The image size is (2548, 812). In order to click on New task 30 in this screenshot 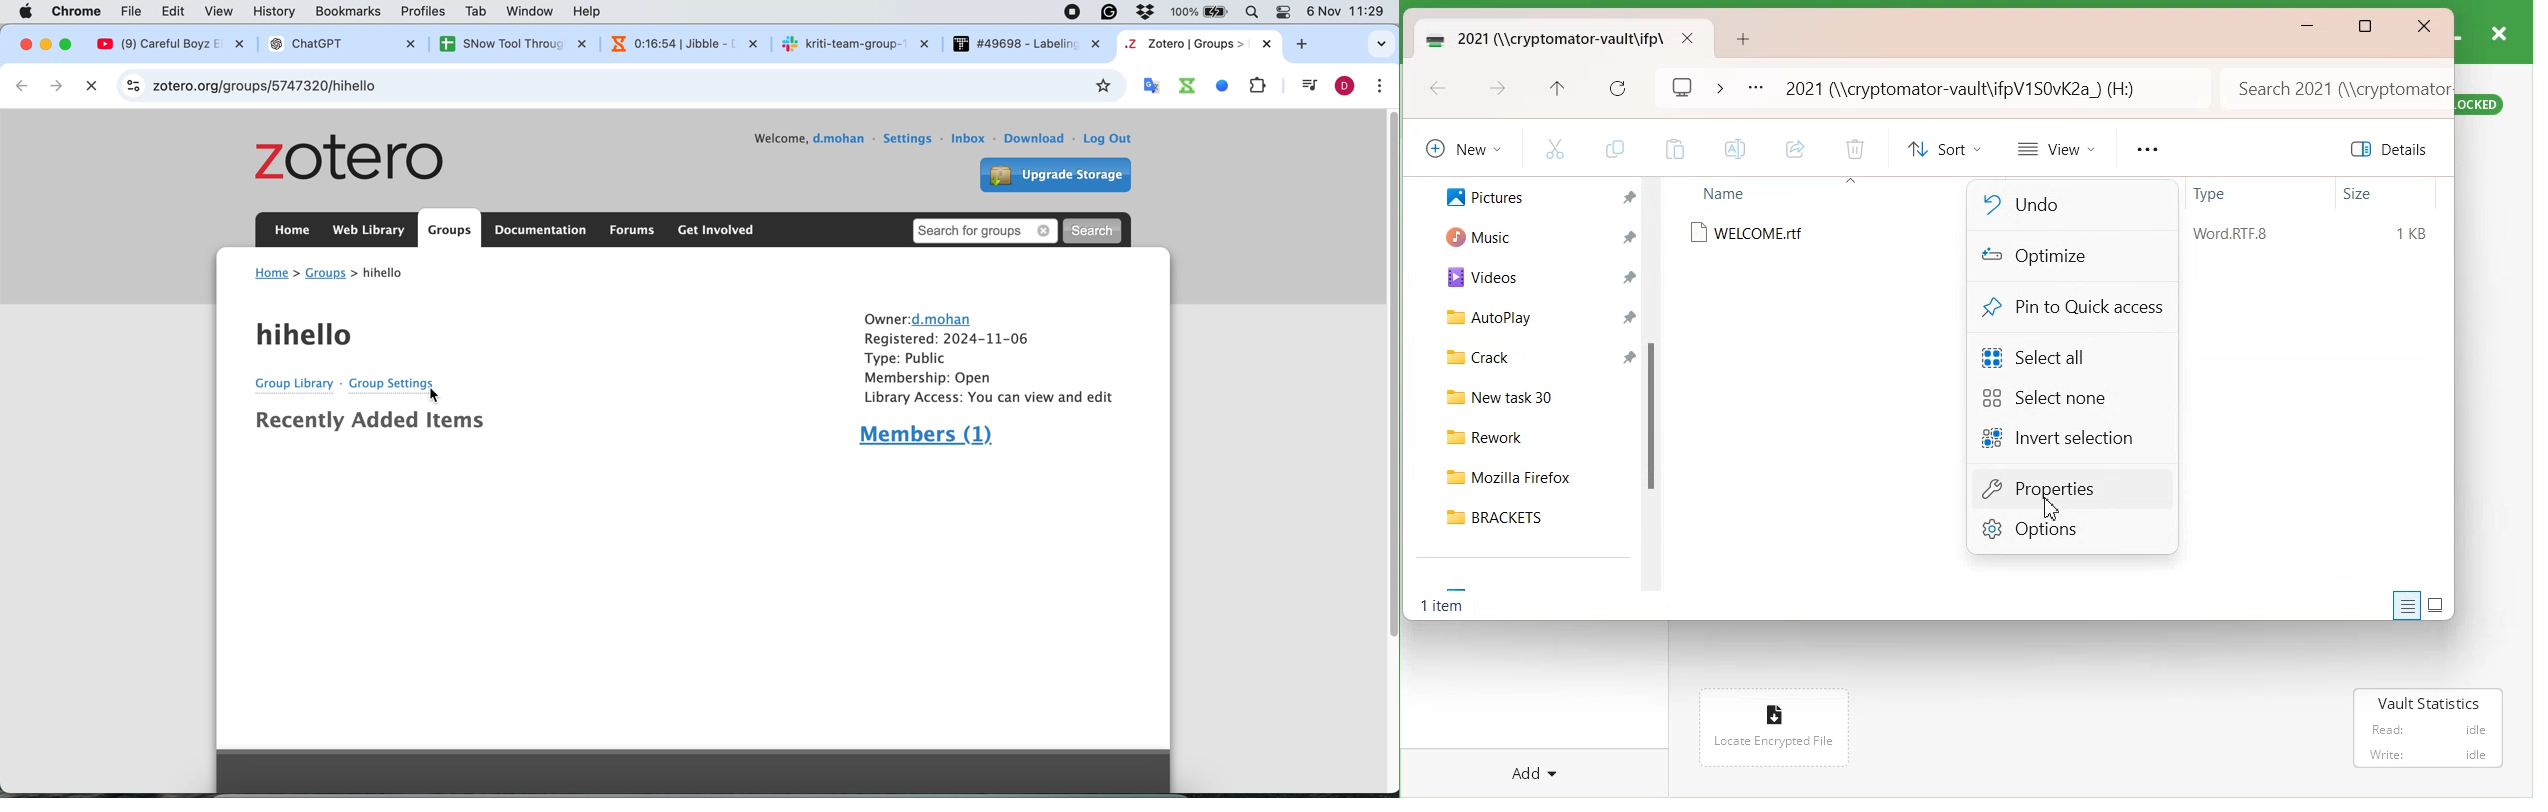, I will do `click(1530, 394)`.